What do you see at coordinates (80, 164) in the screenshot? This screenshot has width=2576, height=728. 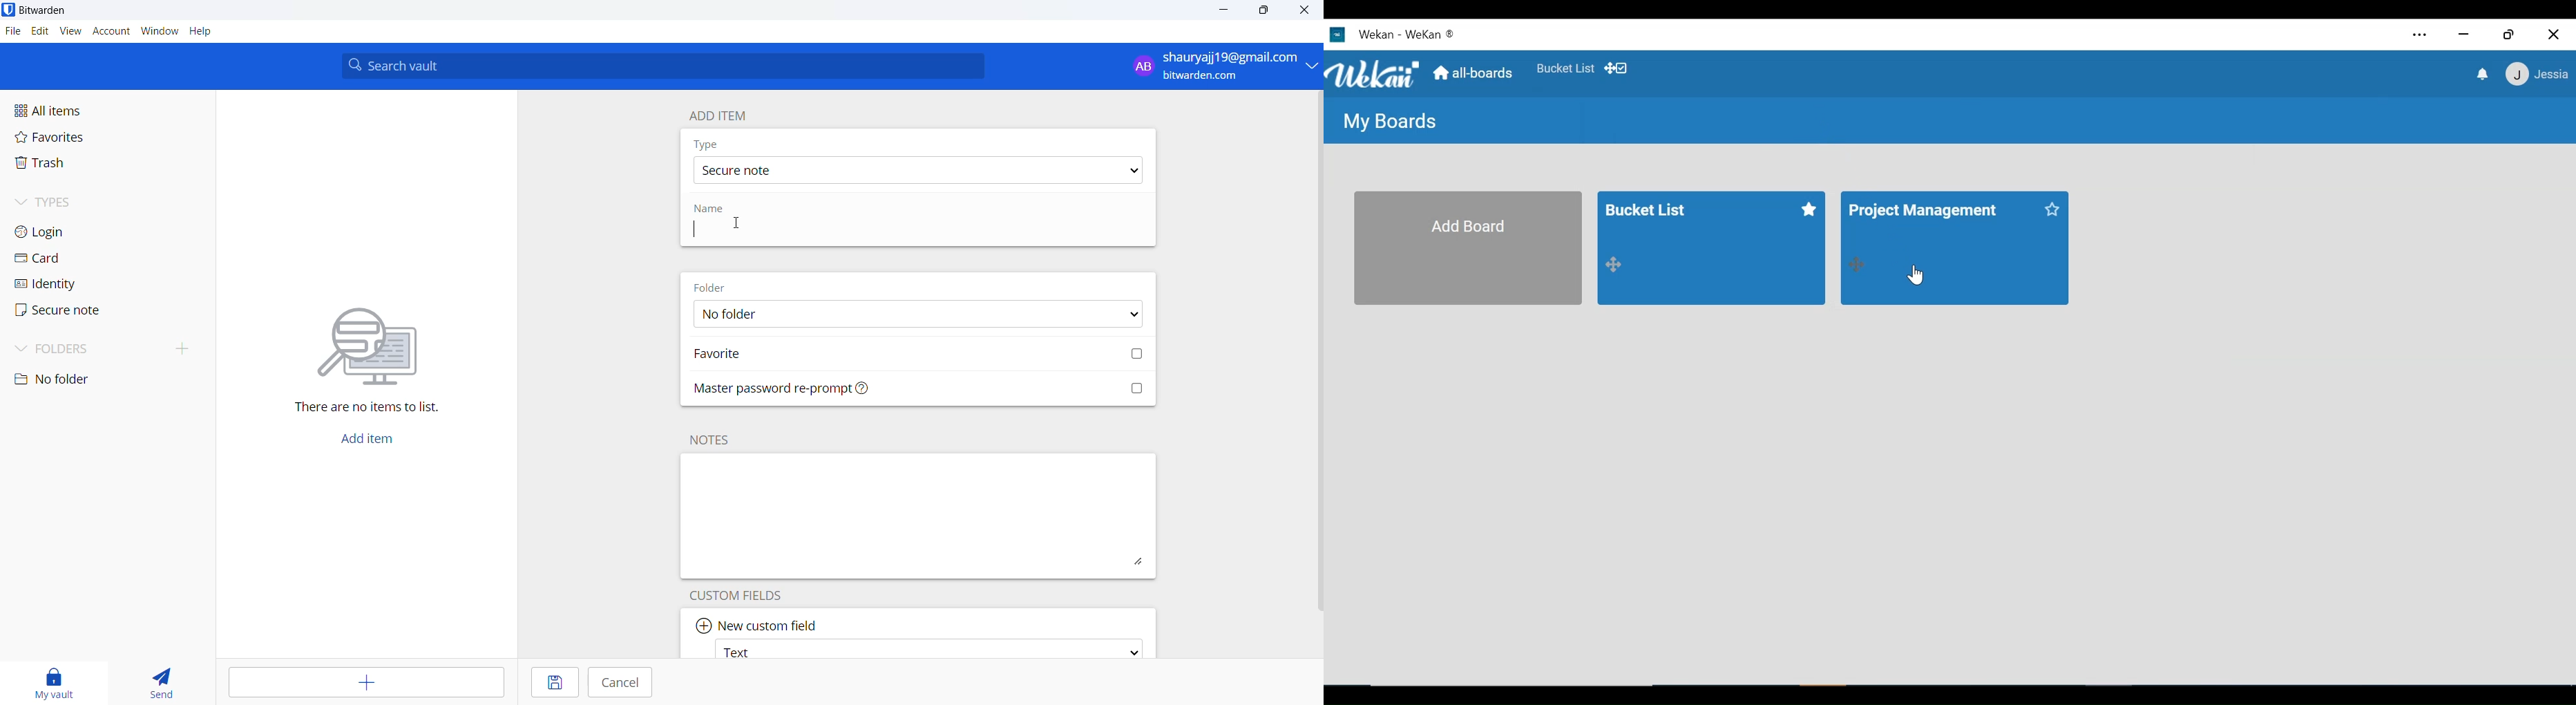 I see `trash` at bounding box center [80, 164].